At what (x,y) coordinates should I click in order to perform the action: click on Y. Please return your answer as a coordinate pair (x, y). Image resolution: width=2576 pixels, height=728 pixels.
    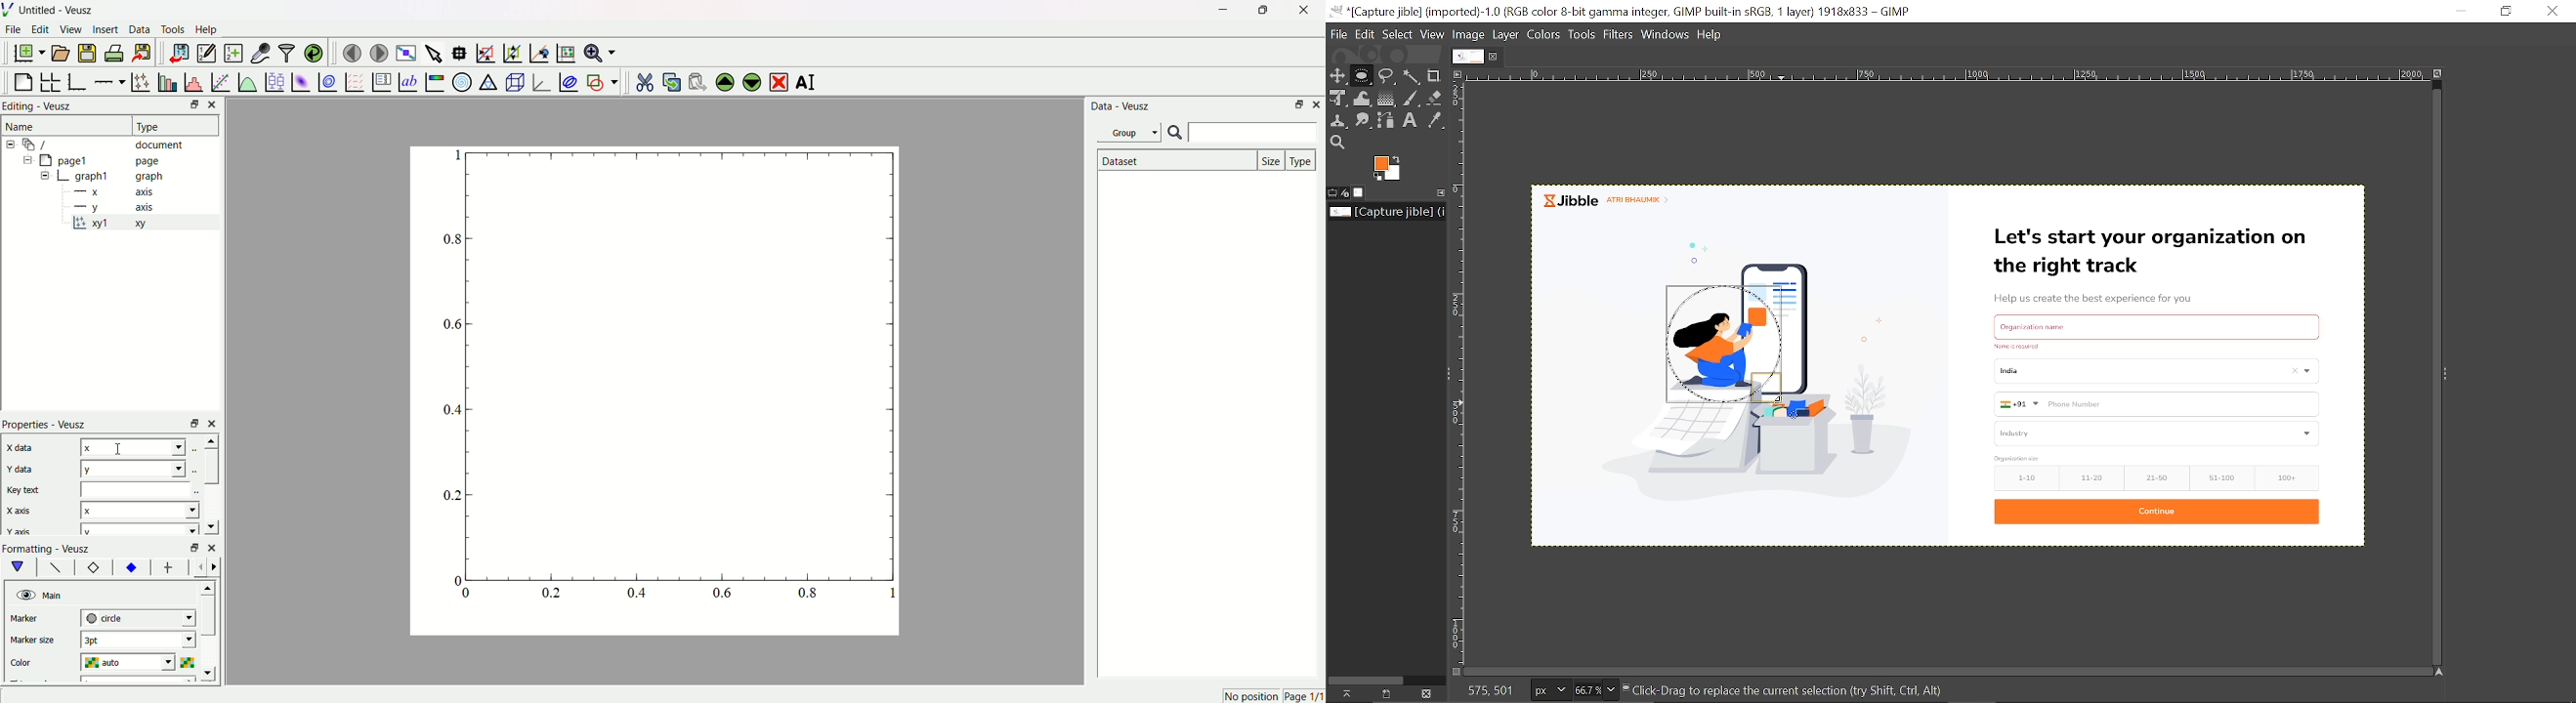
    Looking at the image, I should click on (132, 468).